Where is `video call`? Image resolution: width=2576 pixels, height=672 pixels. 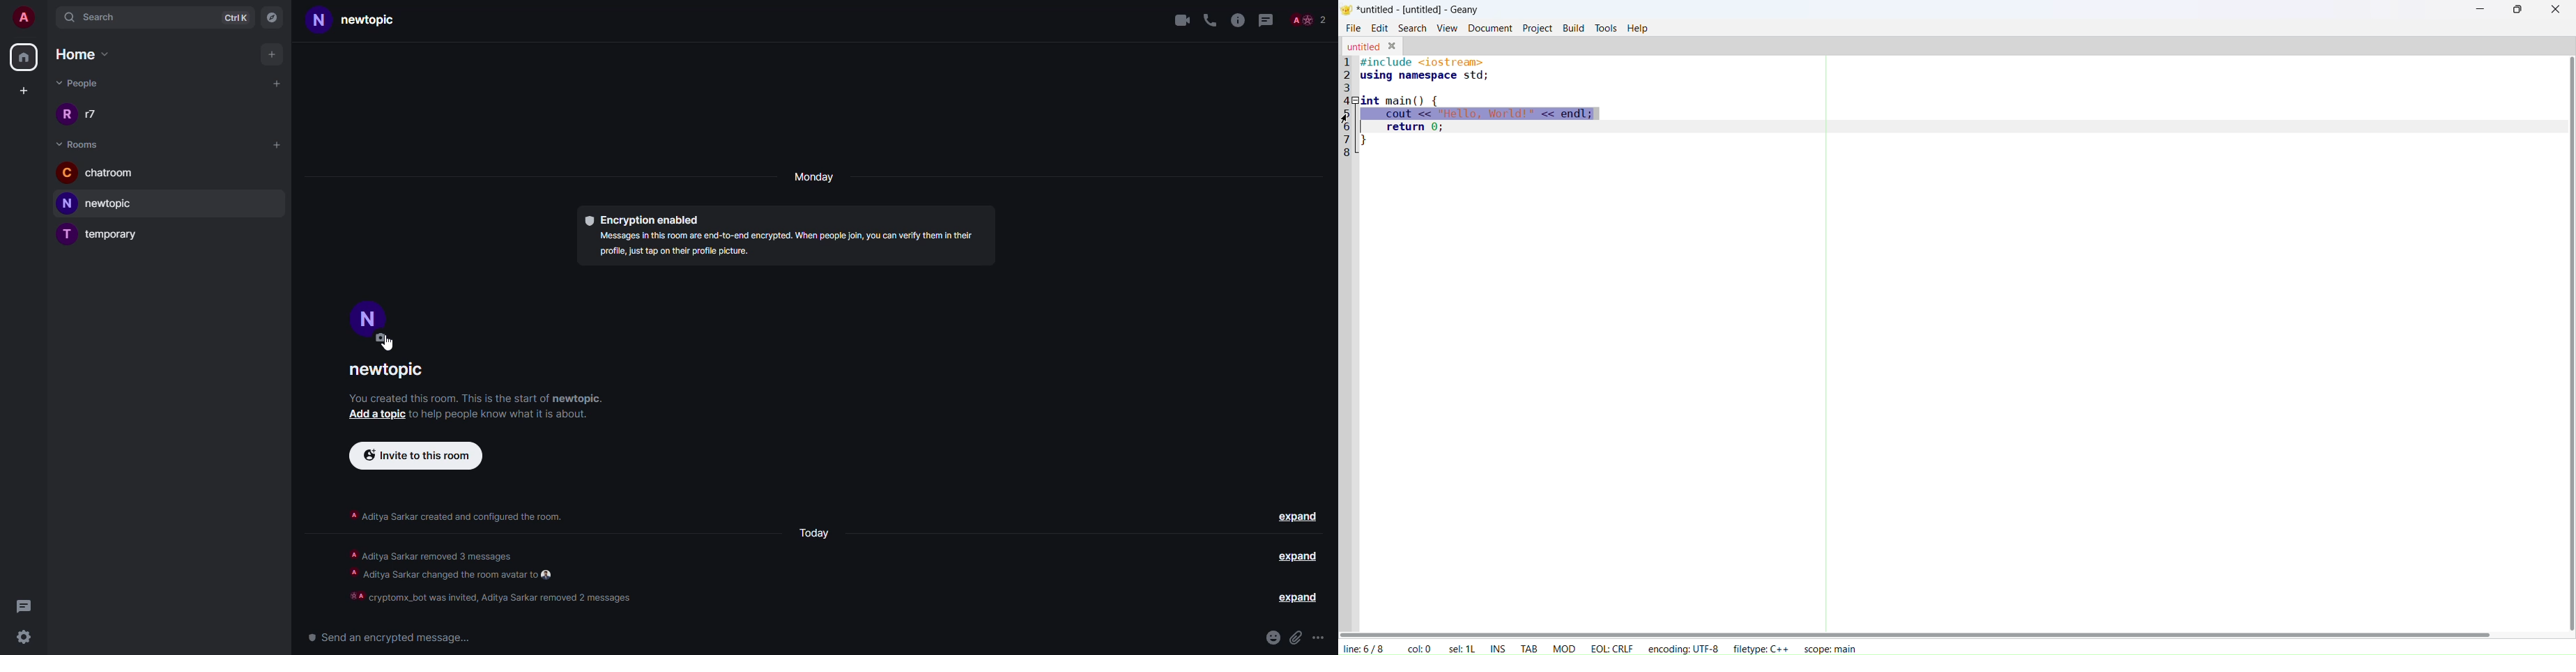
video call is located at coordinates (1178, 19).